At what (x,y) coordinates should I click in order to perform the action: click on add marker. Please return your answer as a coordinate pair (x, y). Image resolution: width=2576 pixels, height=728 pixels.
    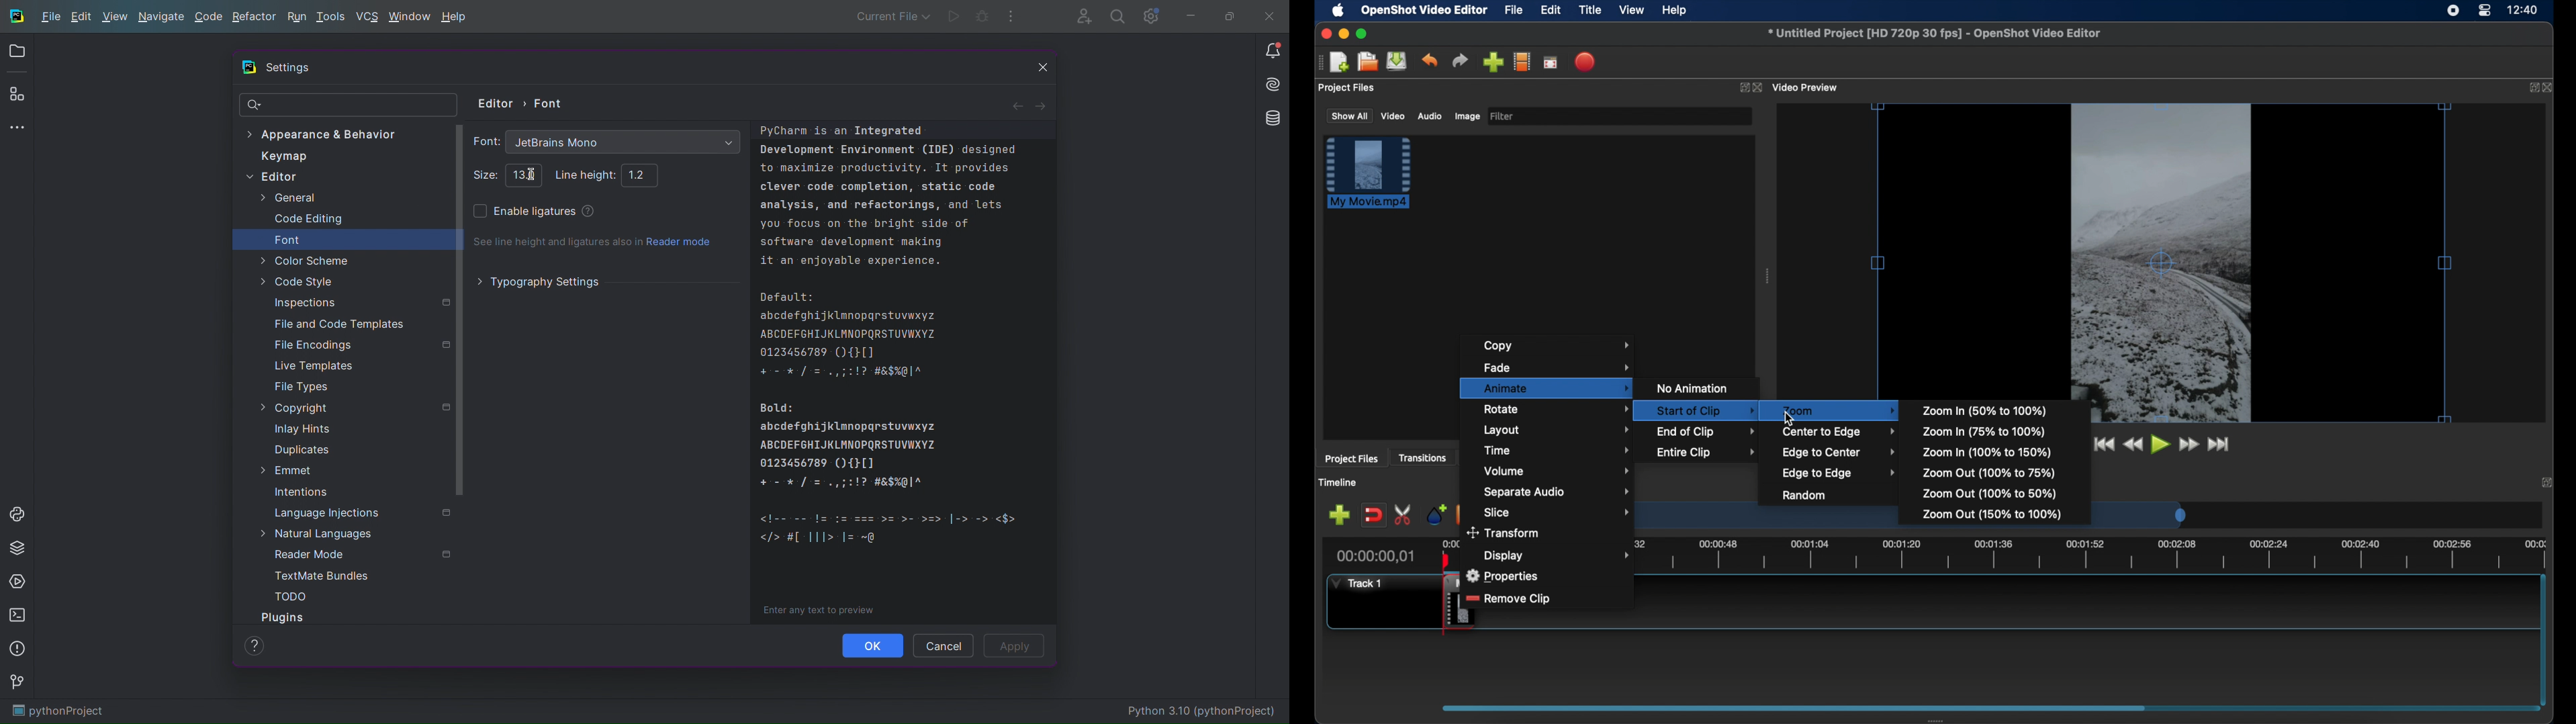
    Looking at the image, I should click on (1435, 514).